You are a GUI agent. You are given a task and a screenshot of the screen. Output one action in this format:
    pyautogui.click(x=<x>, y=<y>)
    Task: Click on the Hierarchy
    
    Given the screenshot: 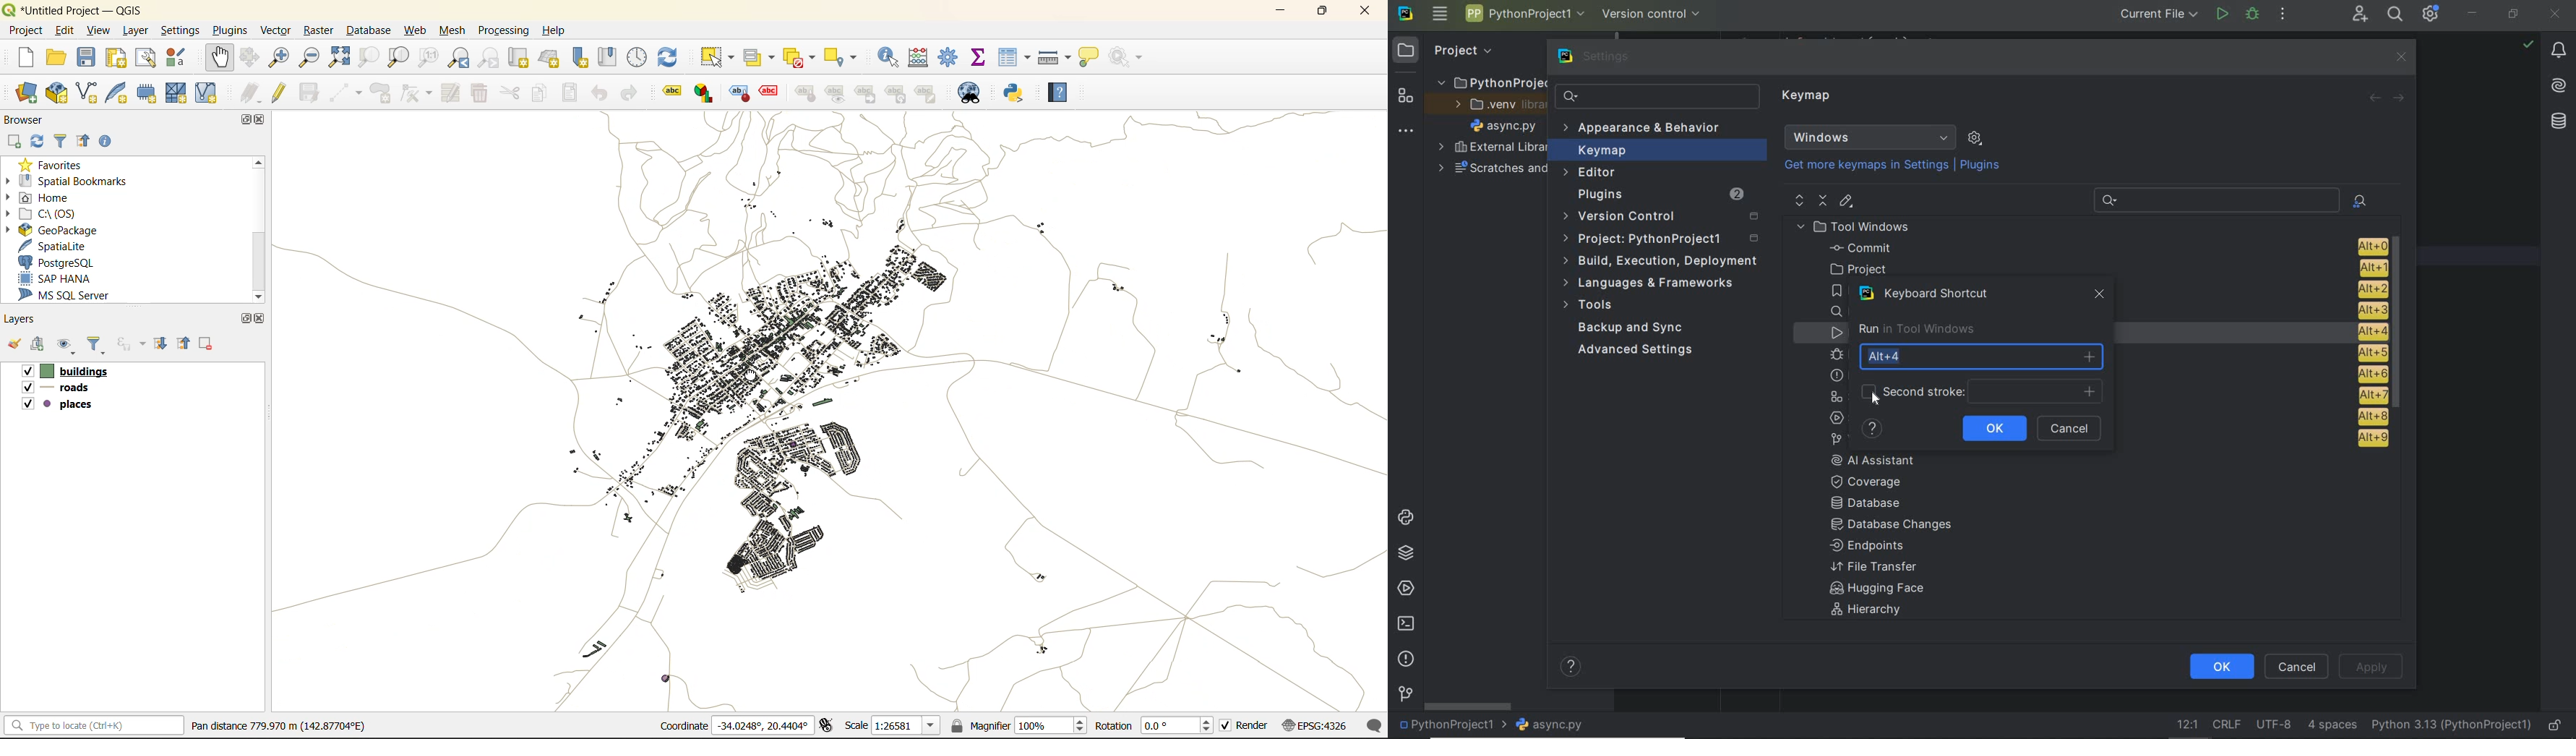 What is the action you would take?
    pyautogui.click(x=1874, y=612)
    